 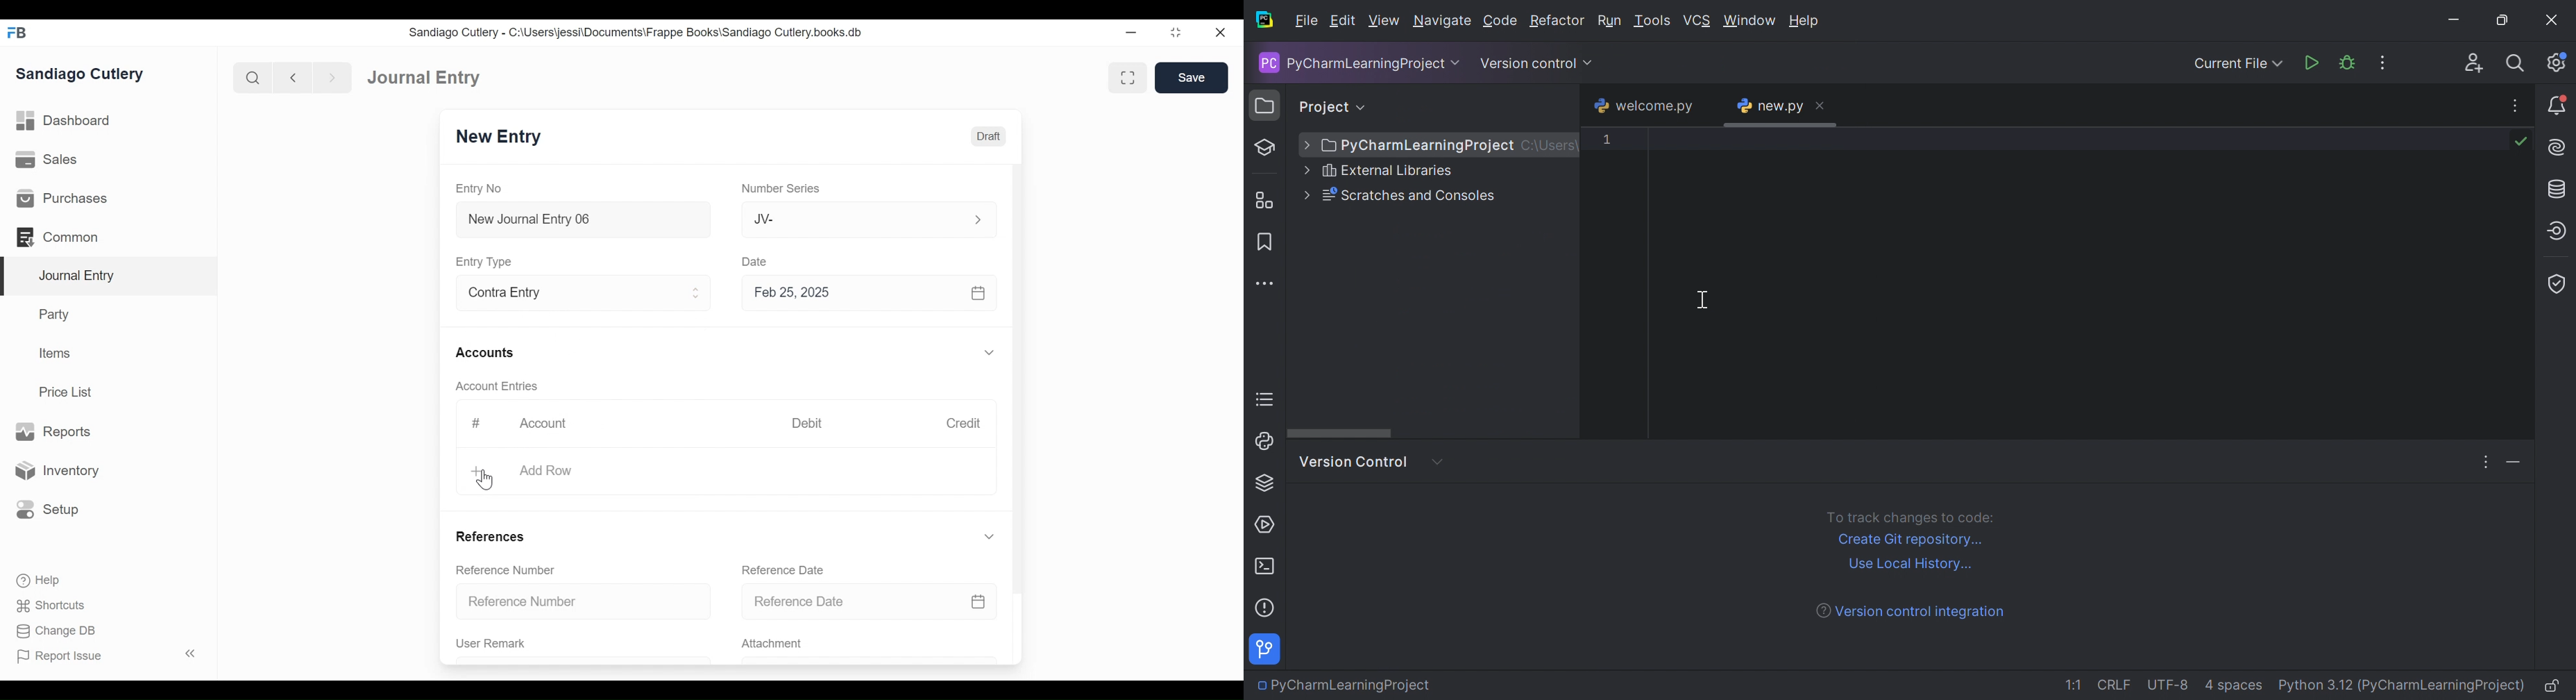 What do you see at coordinates (2559, 188) in the screenshot?
I see `Database` at bounding box center [2559, 188].